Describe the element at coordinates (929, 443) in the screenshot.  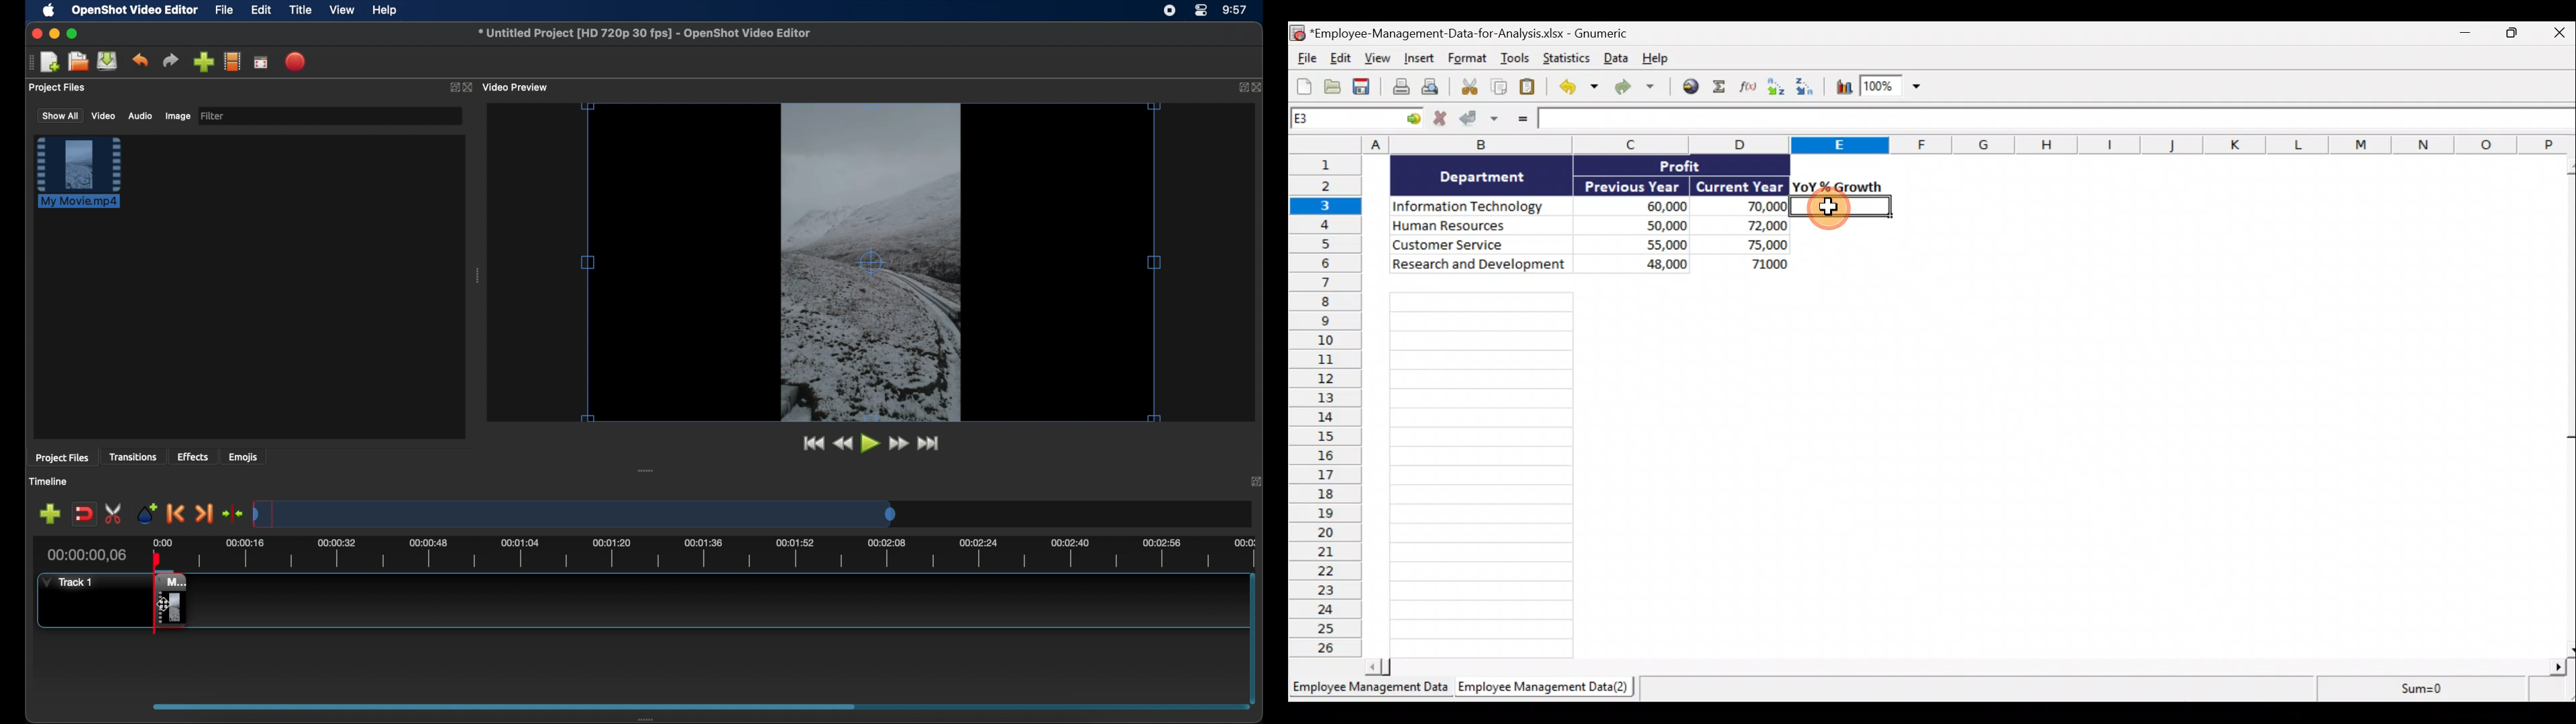
I see `jumpt to  end` at that location.